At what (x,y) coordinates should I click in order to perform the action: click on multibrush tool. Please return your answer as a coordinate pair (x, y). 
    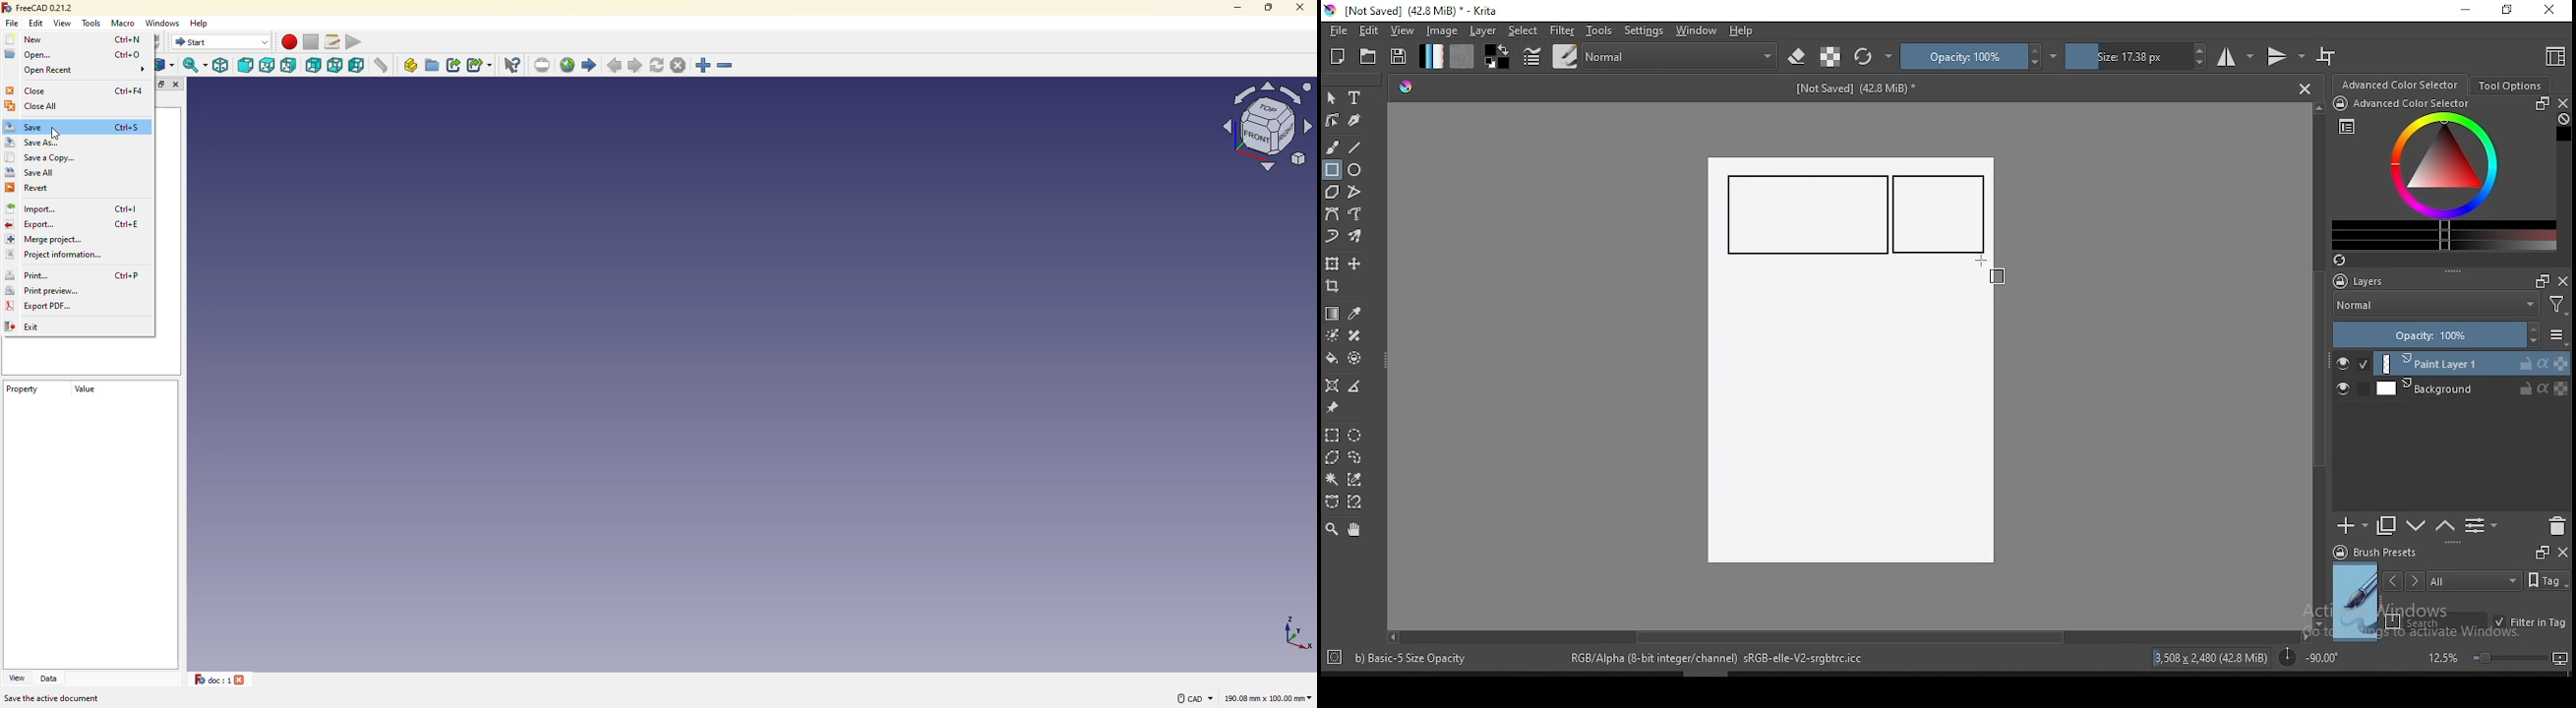
    Looking at the image, I should click on (1356, 238).